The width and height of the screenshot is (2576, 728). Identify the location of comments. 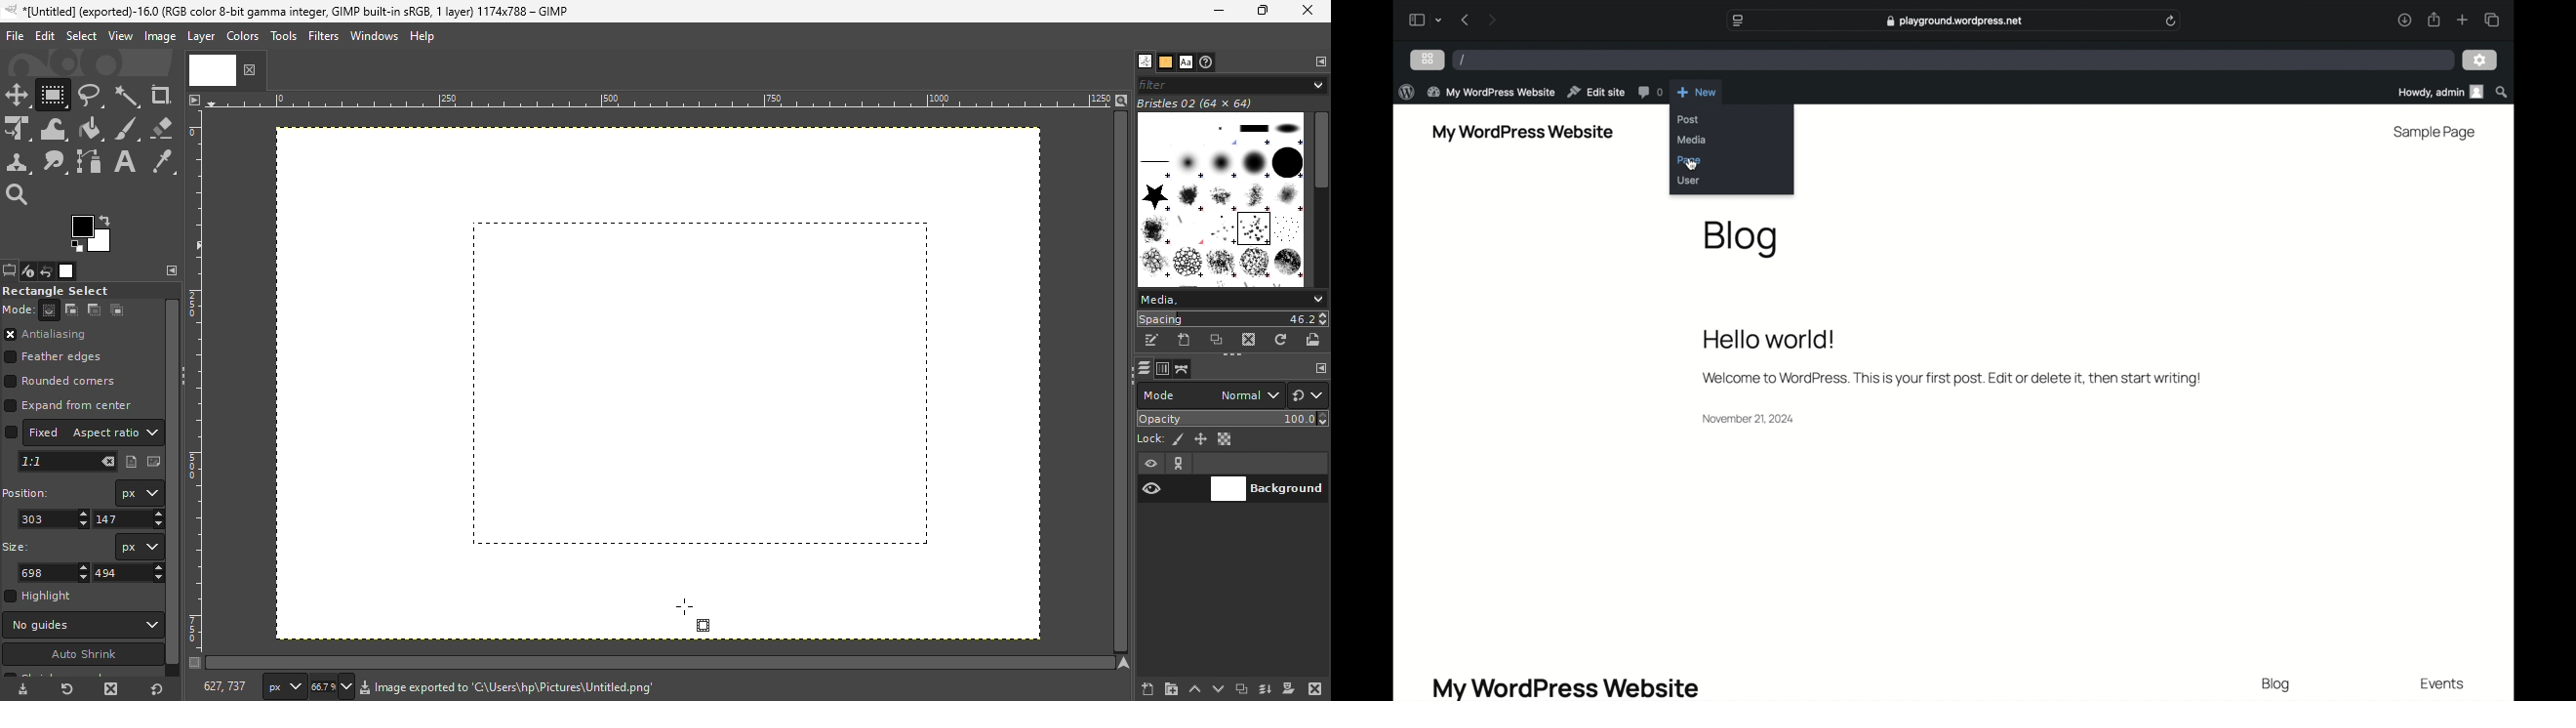
(1651, 93).